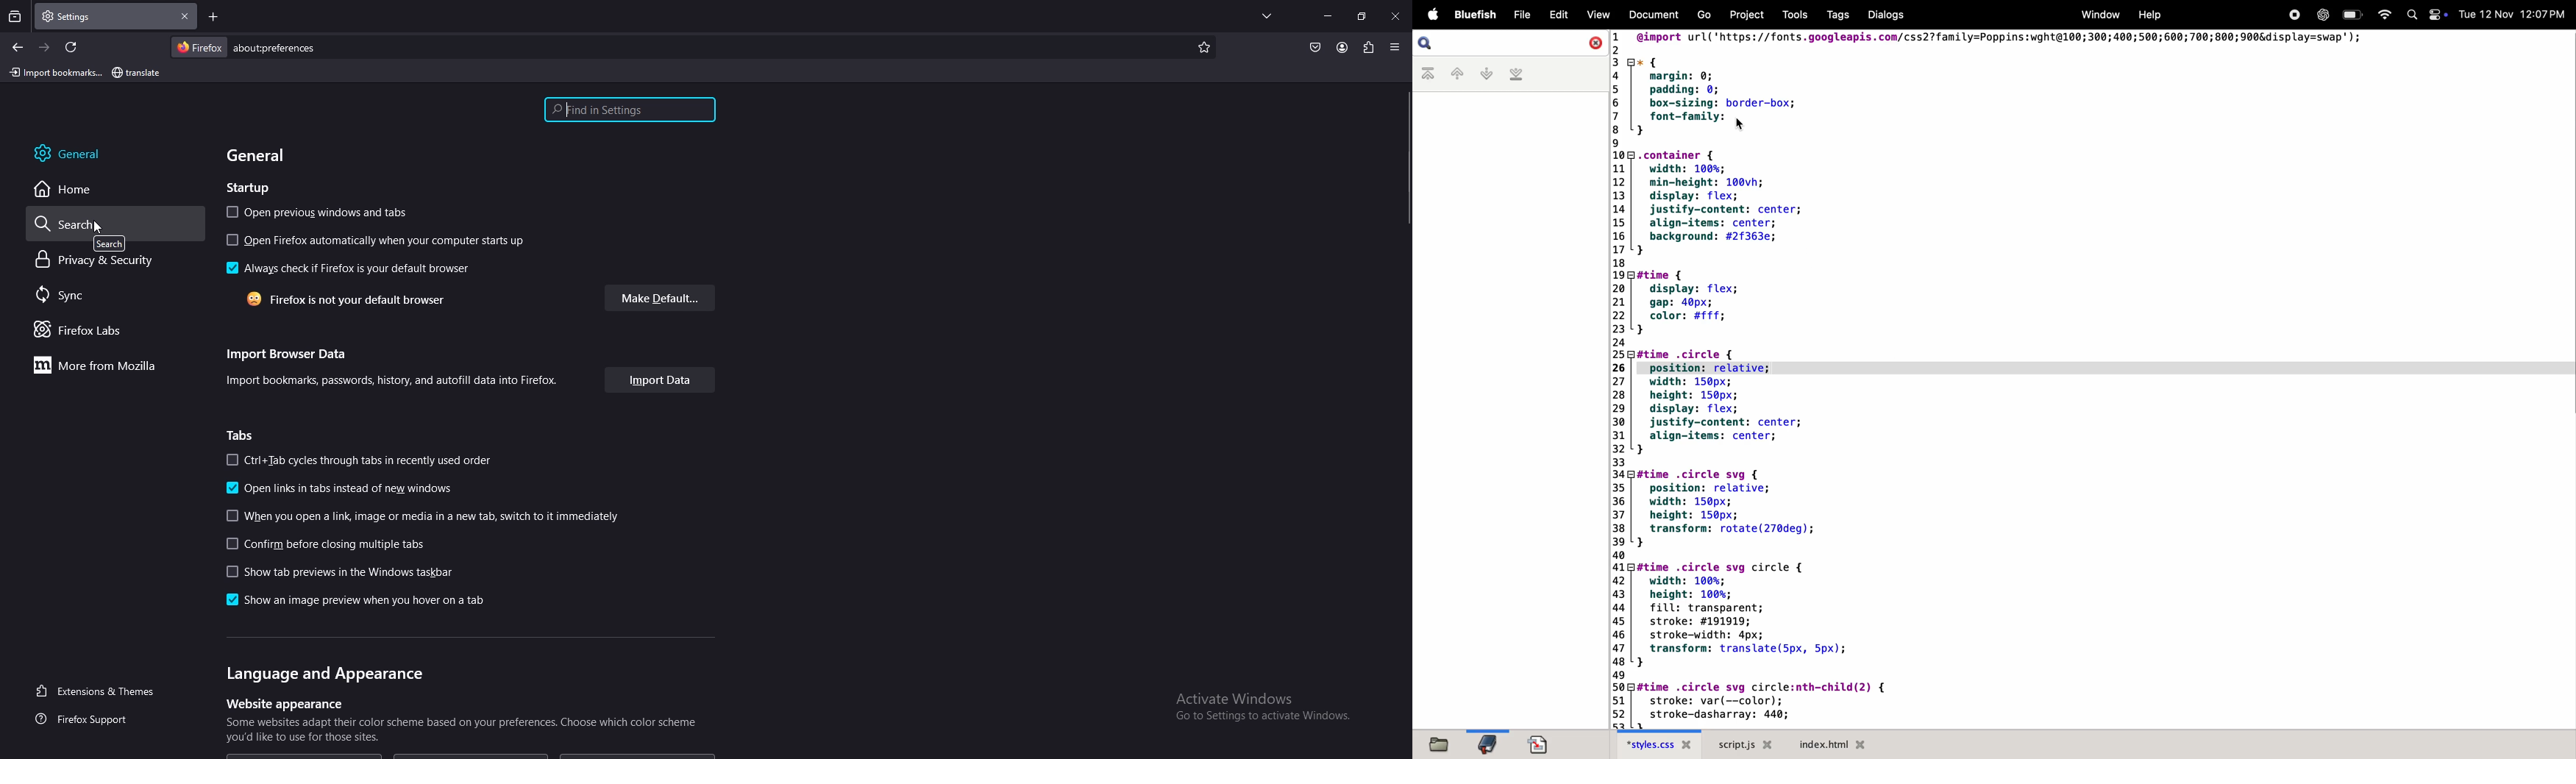  I want to click on document, so click(1653, 15).